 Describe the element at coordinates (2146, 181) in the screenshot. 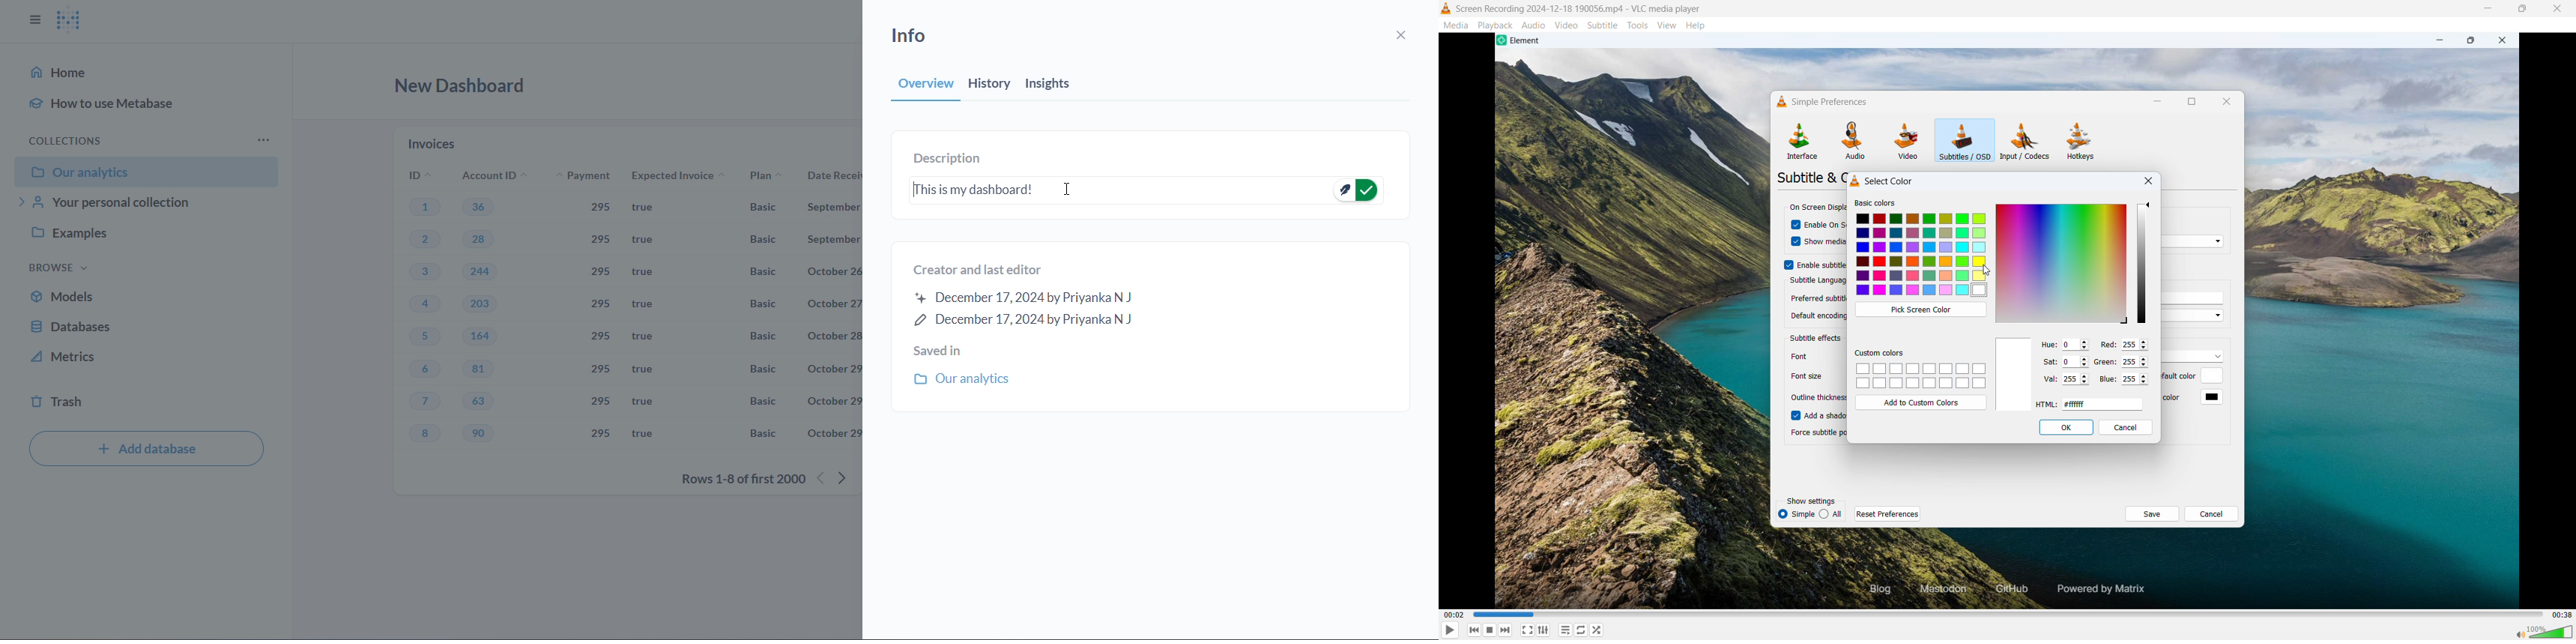

I see `close dialogue box` at that location.